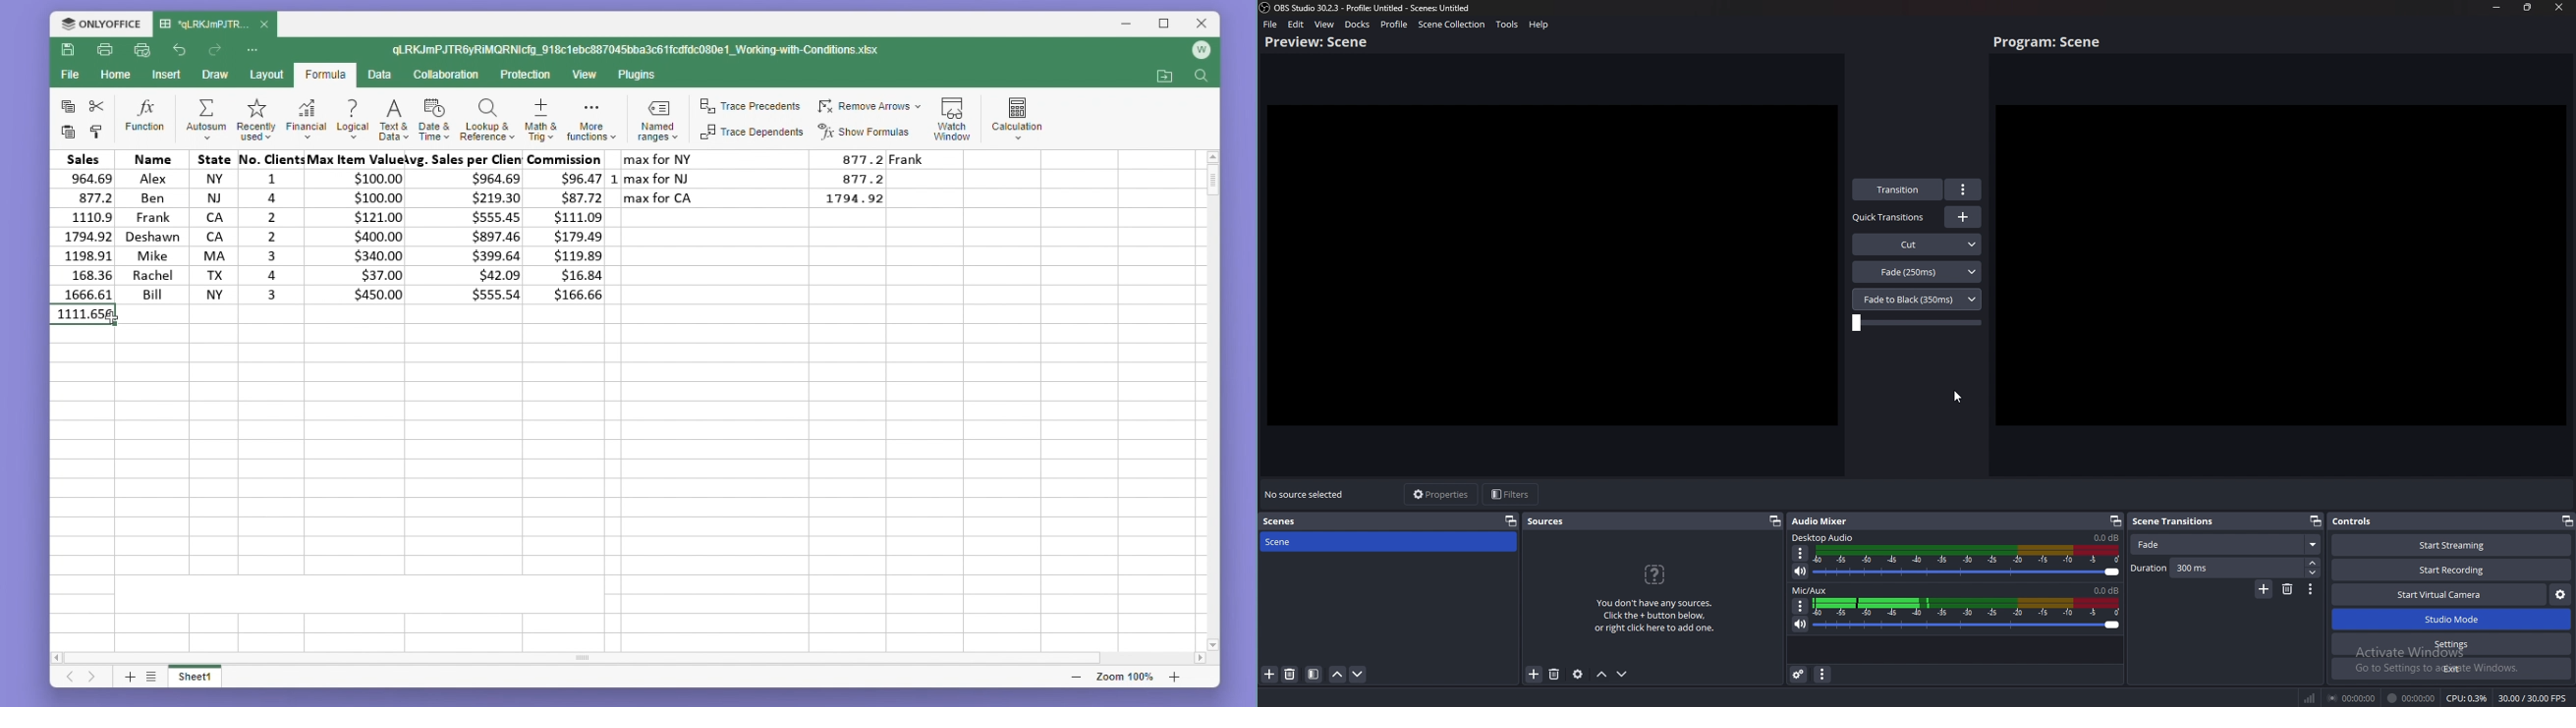  I want to click on More functions, so click(593, 118).